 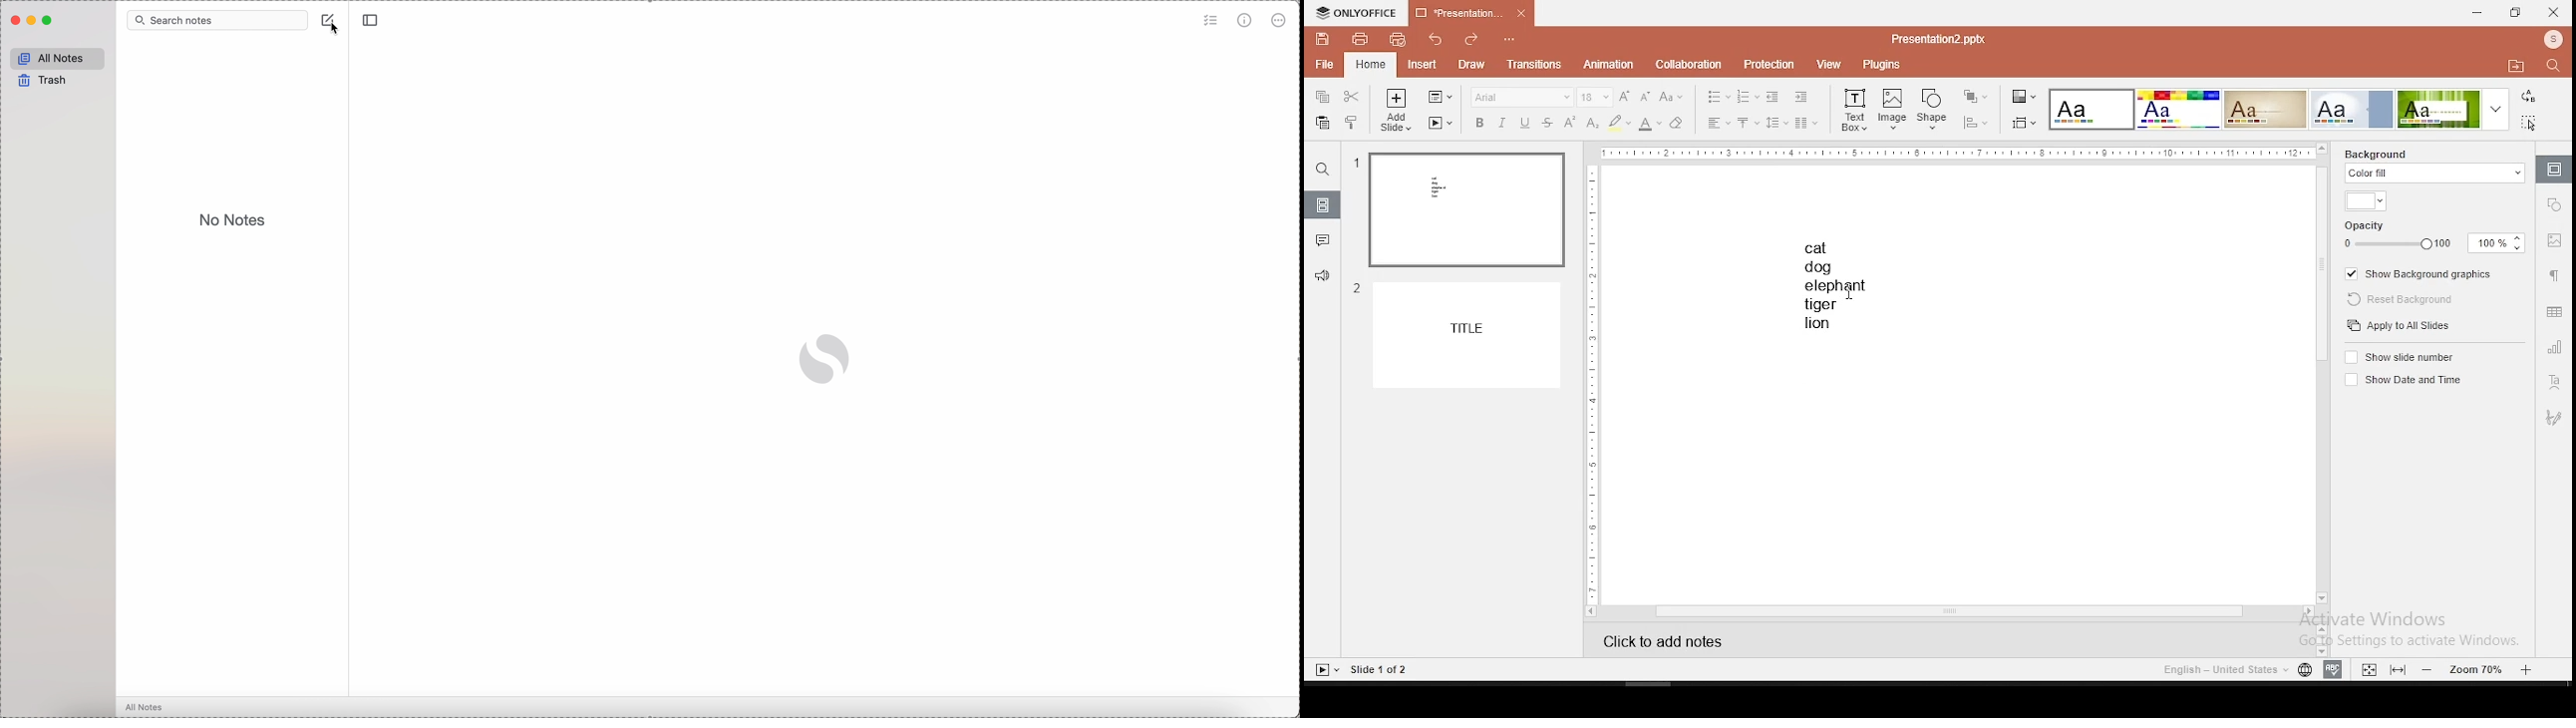 I want to click on bold, so click(x=1475, y=123).